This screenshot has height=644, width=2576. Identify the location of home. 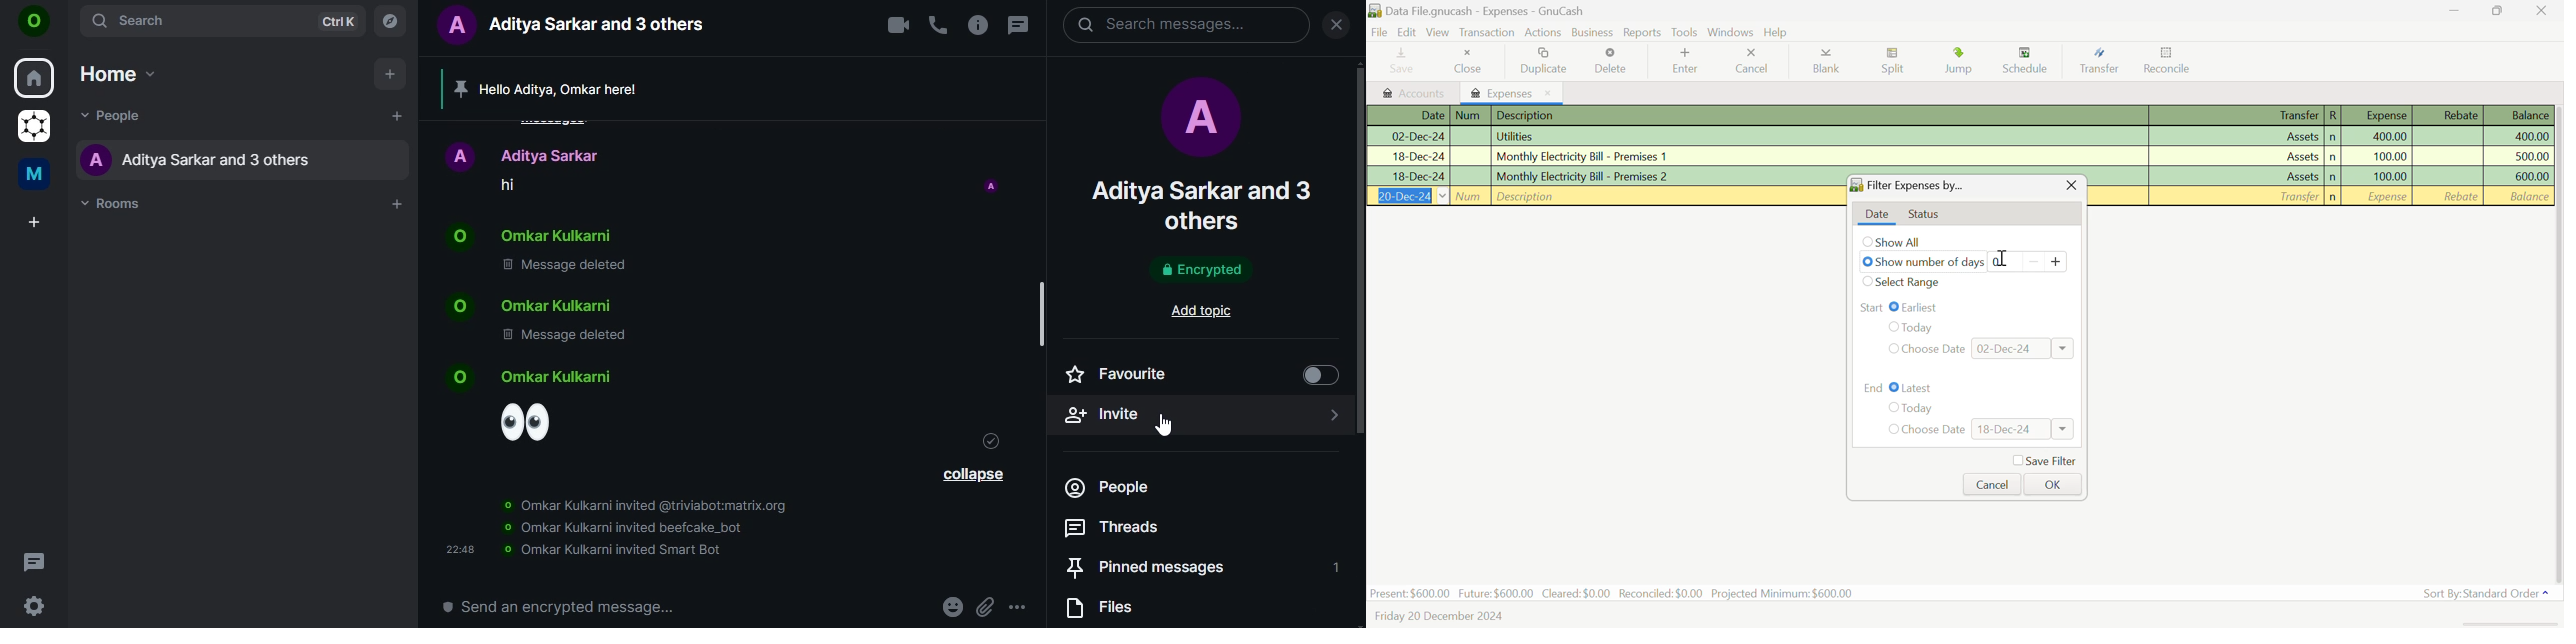
(35, 76).